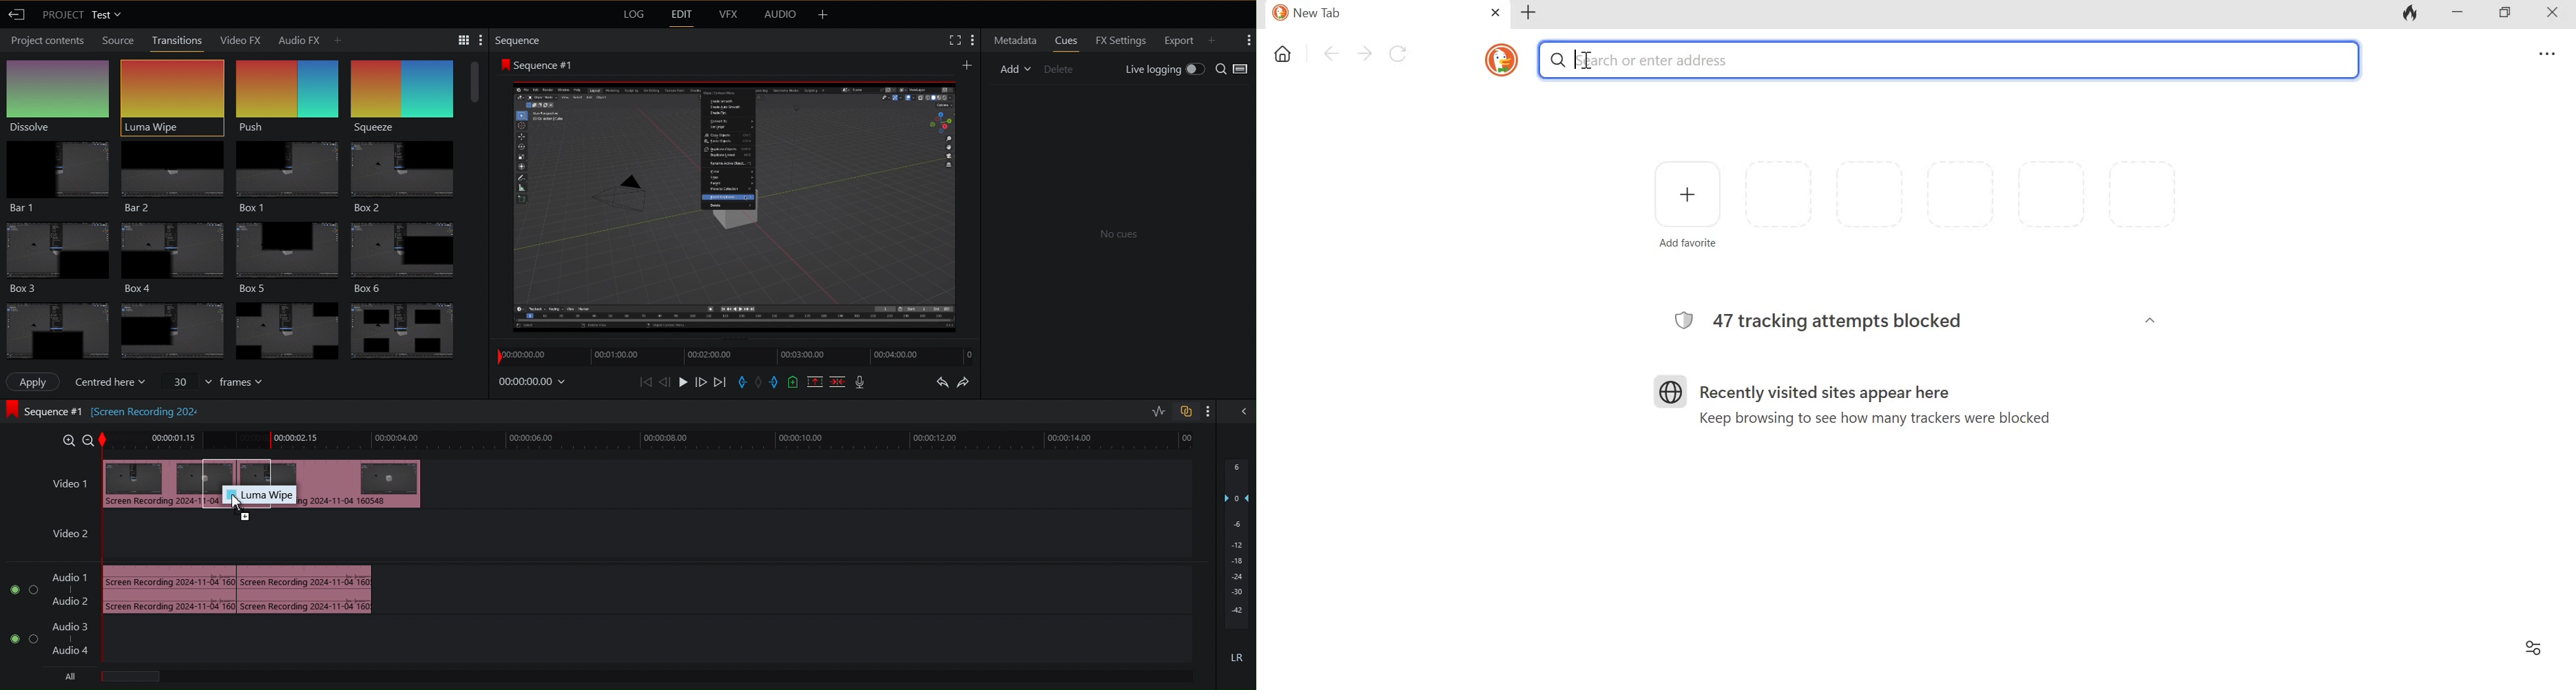 The image size is (2576, 700). I want to click on Sequence, so click(519, 39).